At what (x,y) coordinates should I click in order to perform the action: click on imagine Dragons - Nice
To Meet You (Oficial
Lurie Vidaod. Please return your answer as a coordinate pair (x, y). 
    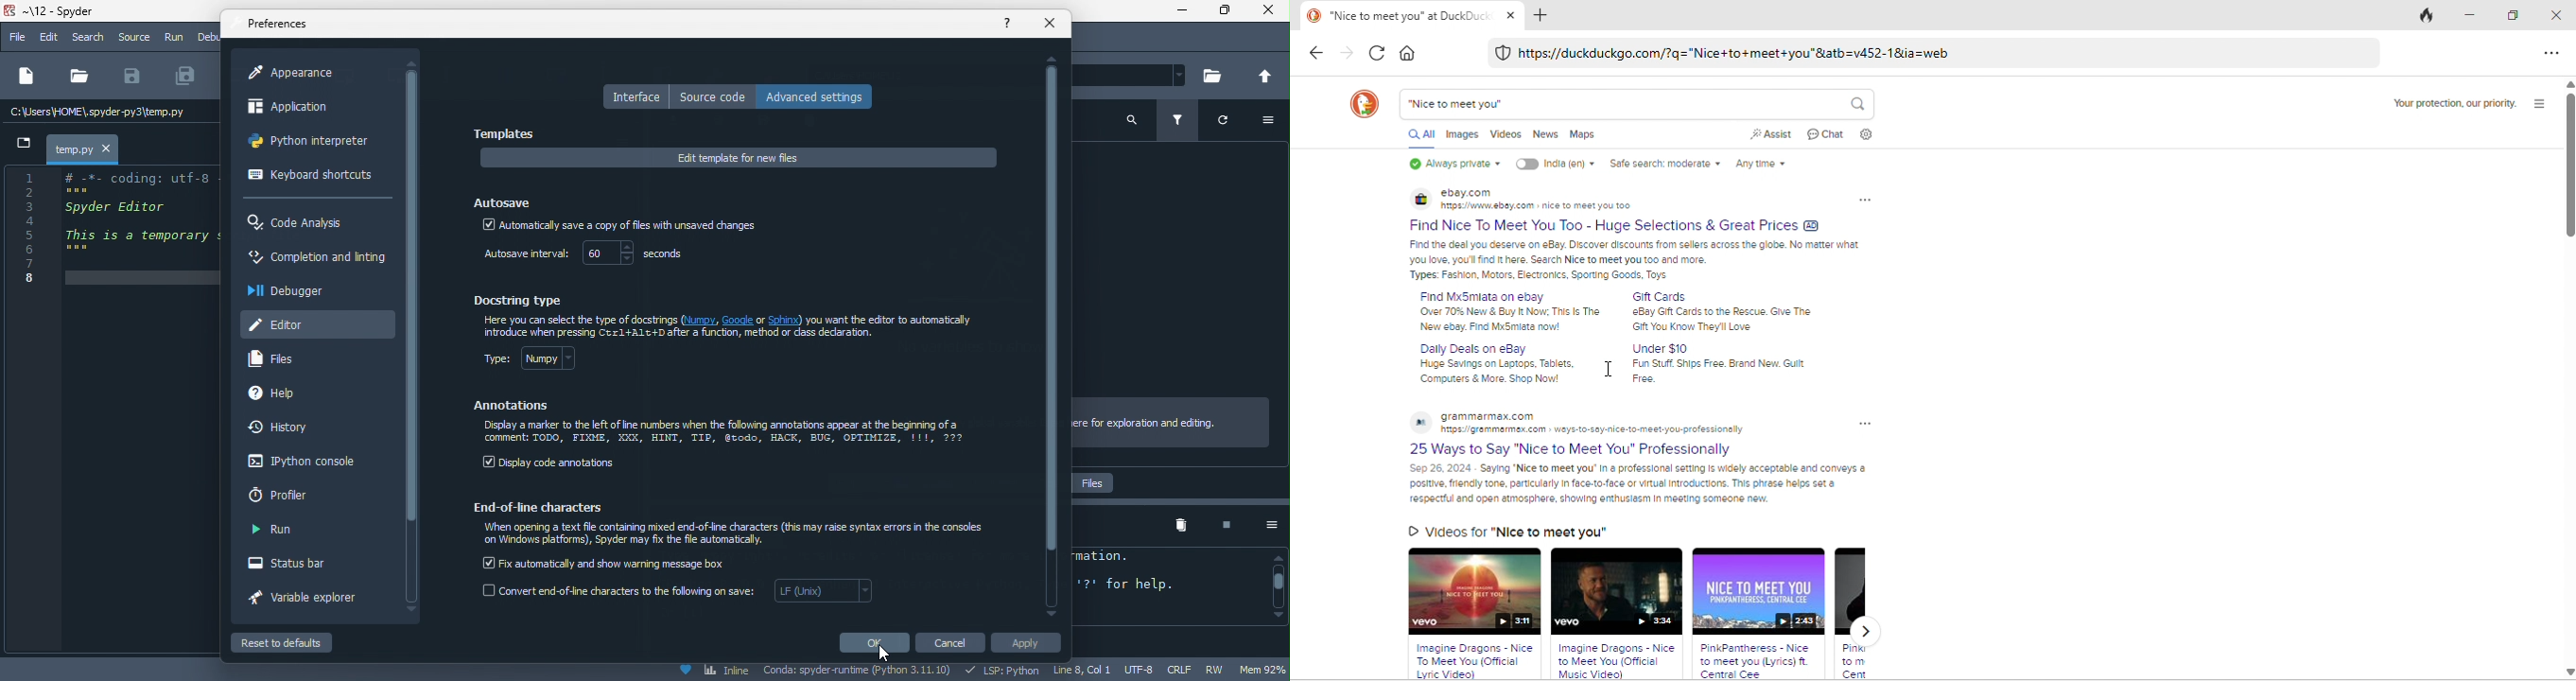
    Looking at the image, I should click on (1476, 661).